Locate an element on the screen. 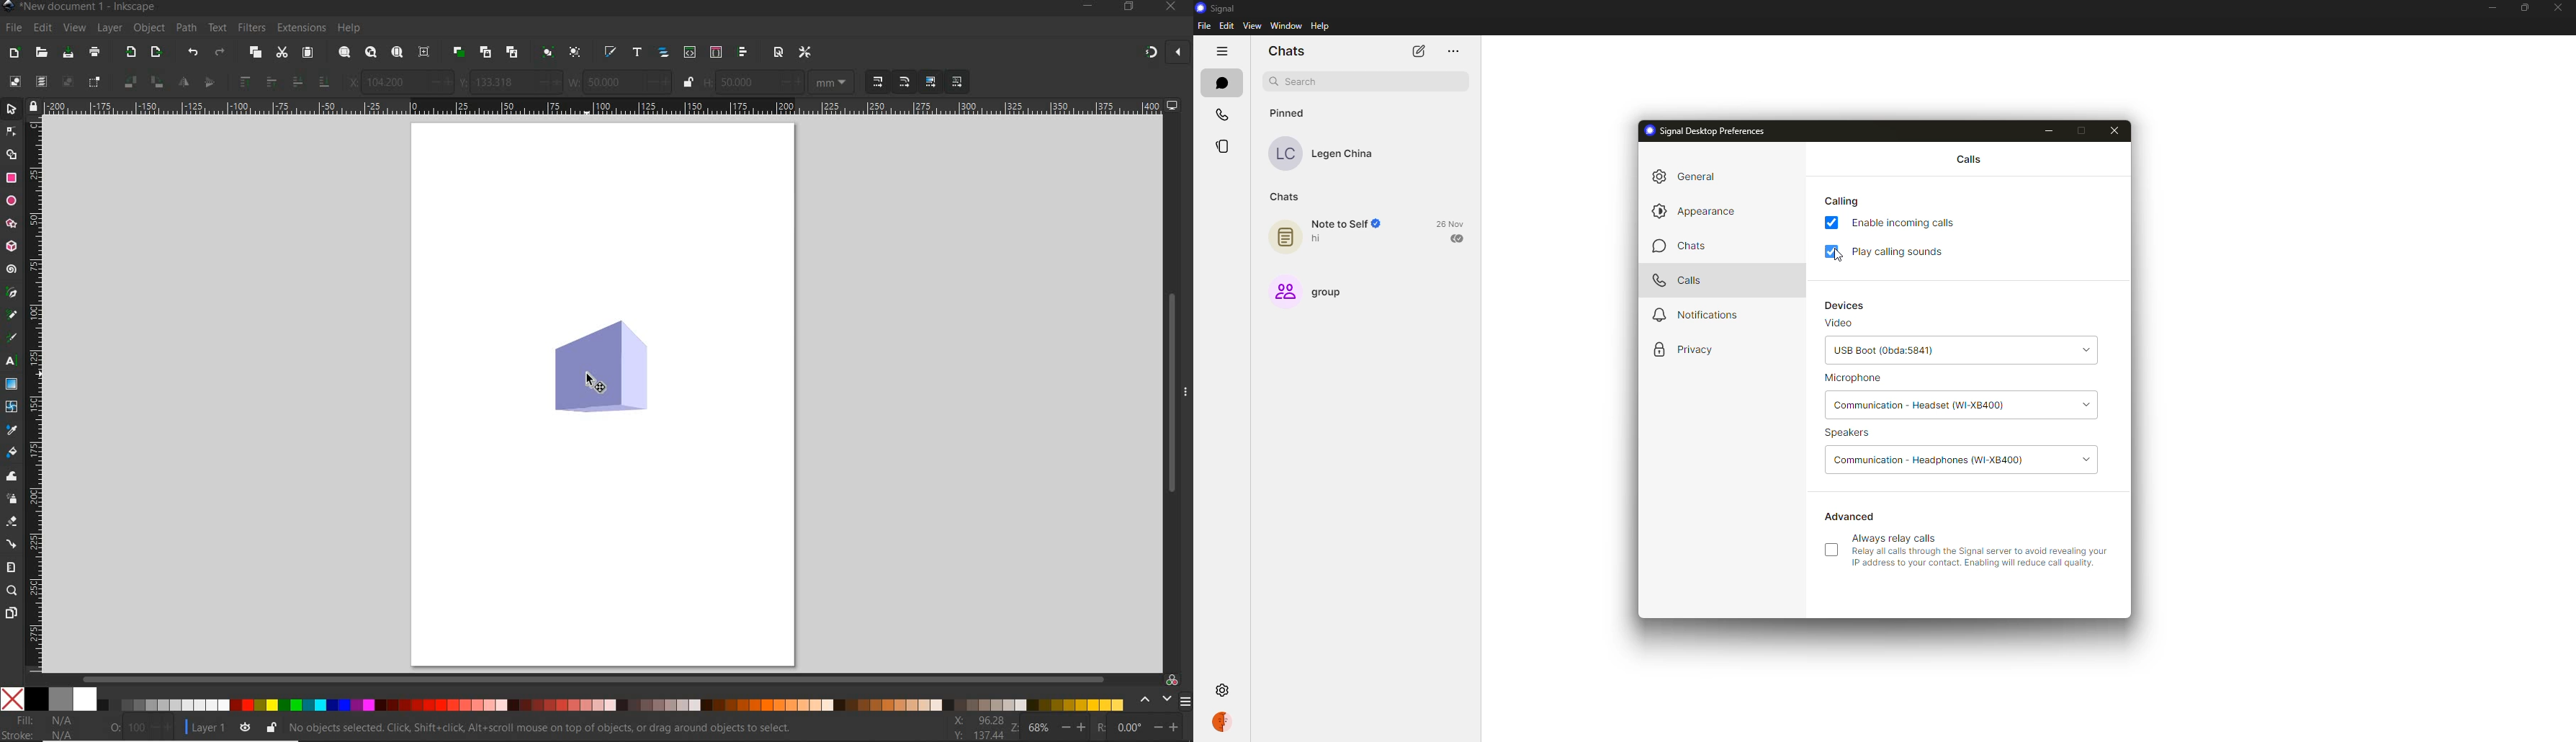 The width and height of the screenshot is (2576, 756). edit is located at coordinates (41, 28).